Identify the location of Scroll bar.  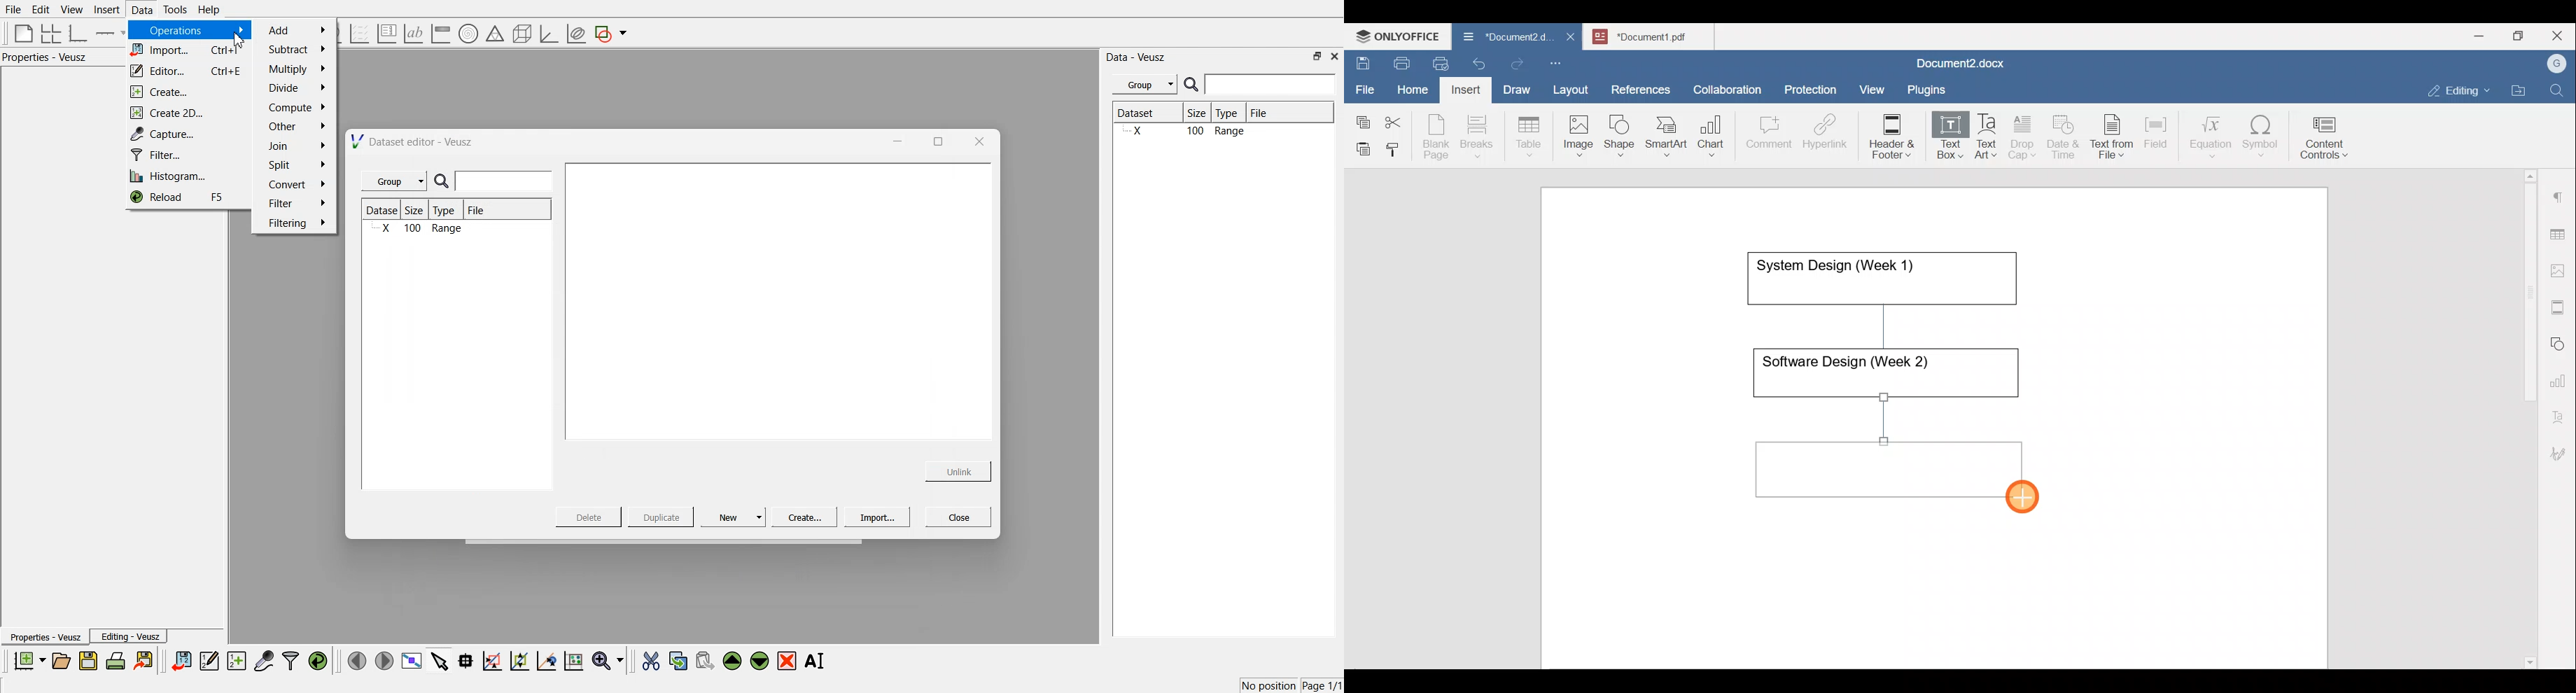
(2525, 416).